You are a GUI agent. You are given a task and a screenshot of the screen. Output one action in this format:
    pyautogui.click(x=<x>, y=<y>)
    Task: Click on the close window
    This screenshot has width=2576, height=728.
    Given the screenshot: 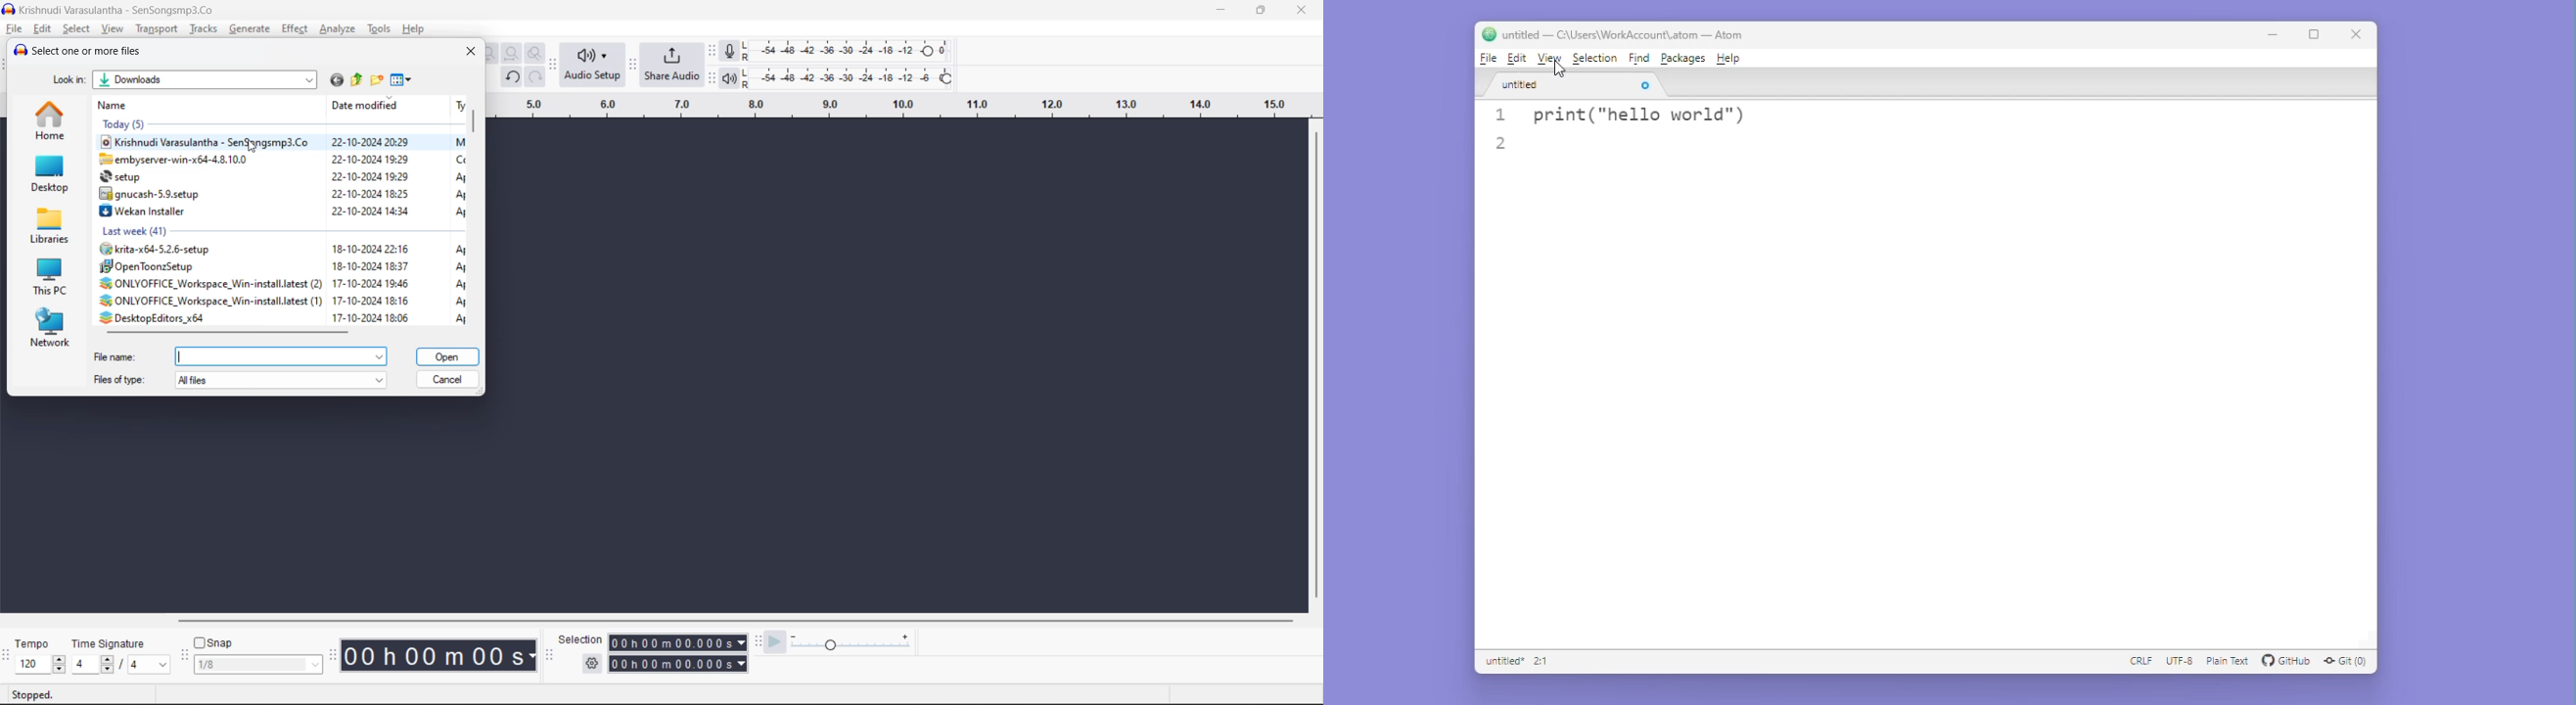 What is the action you would take?
    pyautogui.click(x=472, y=50)
    